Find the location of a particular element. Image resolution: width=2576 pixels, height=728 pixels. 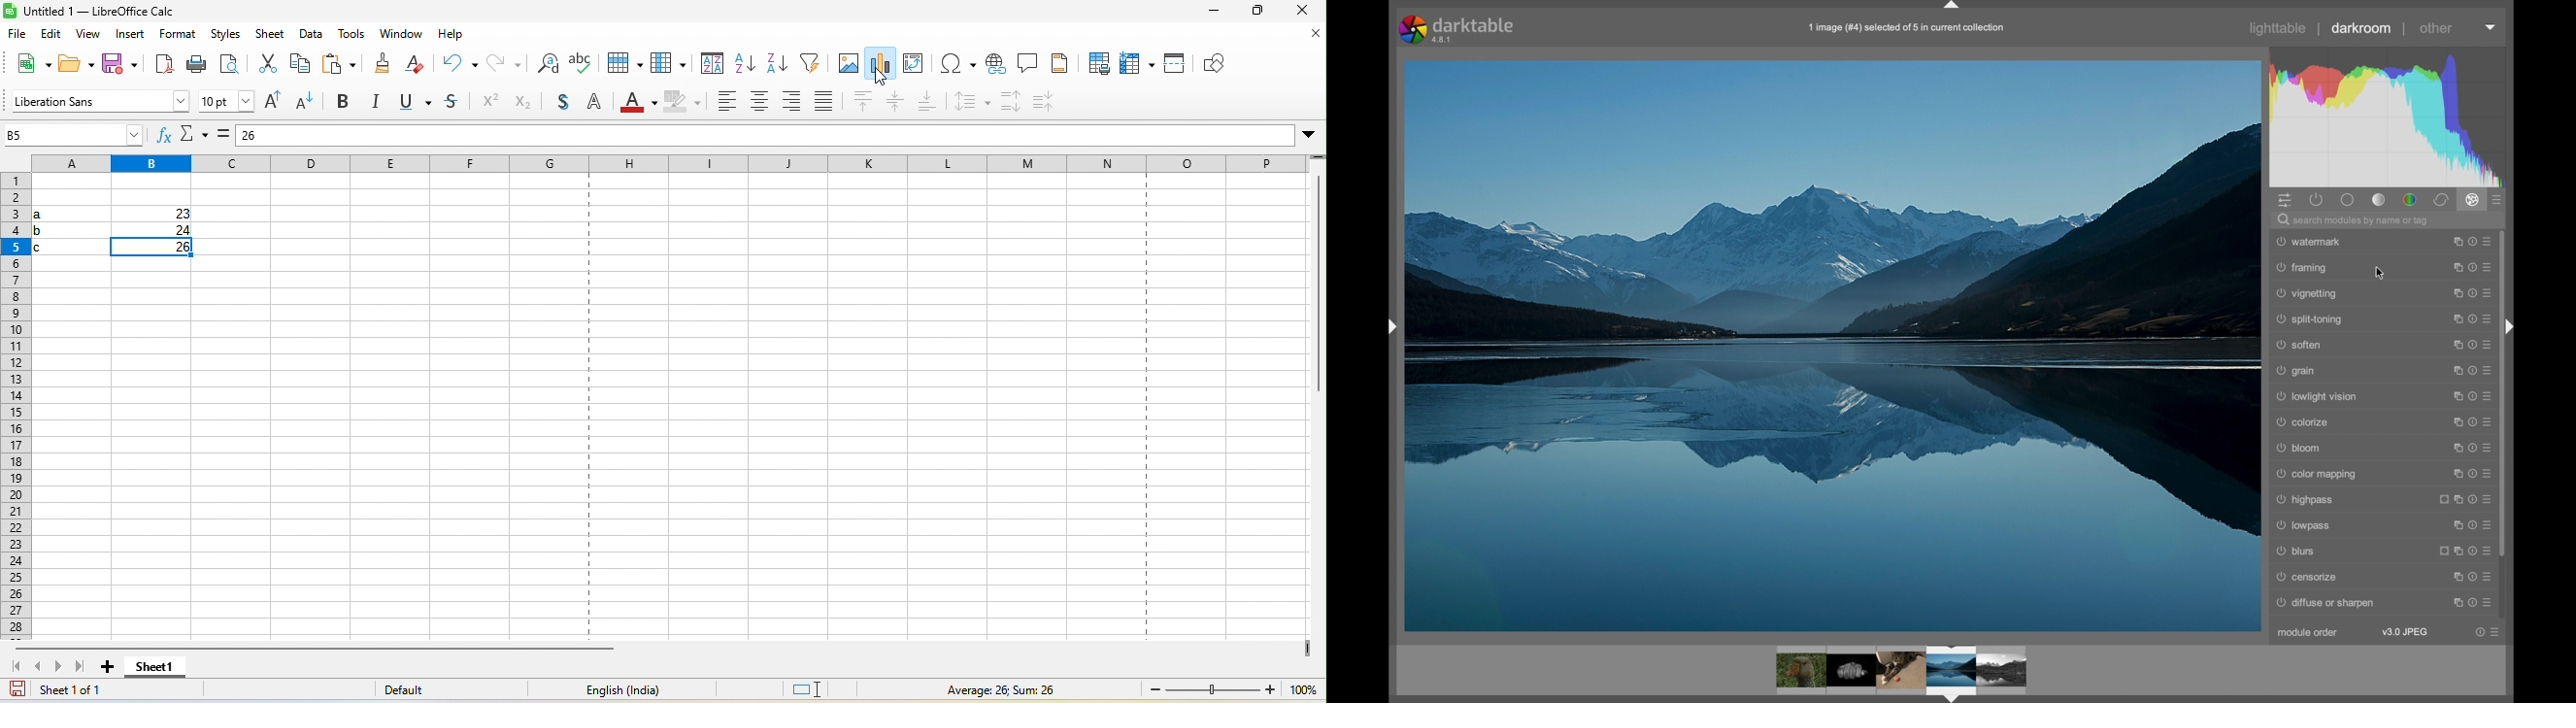

superscript is located at coordinates (491, 104).